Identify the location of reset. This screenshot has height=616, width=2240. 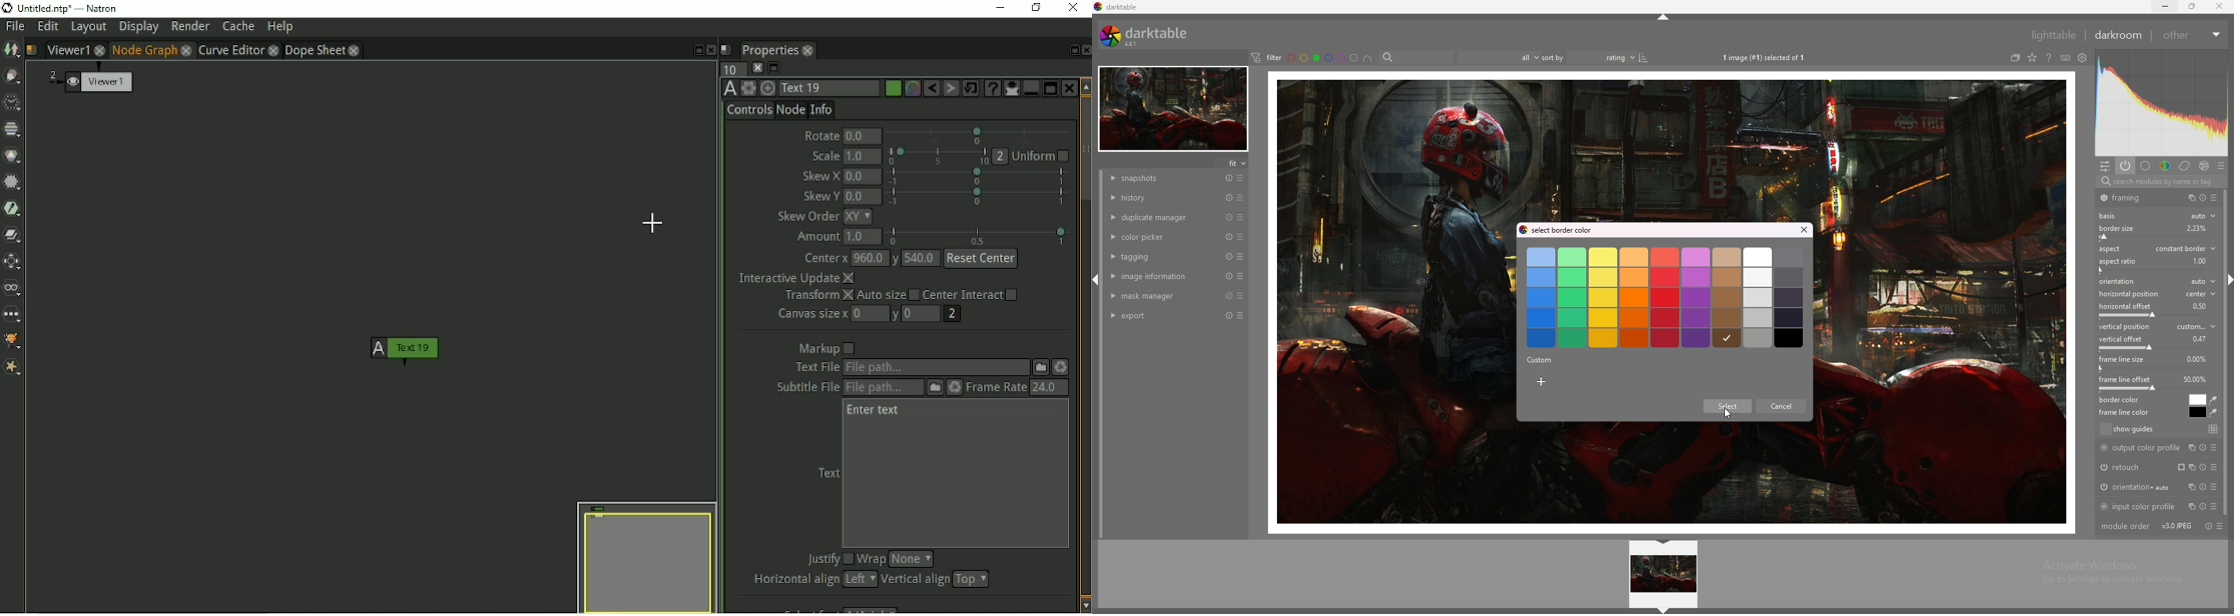
(1229, 217).